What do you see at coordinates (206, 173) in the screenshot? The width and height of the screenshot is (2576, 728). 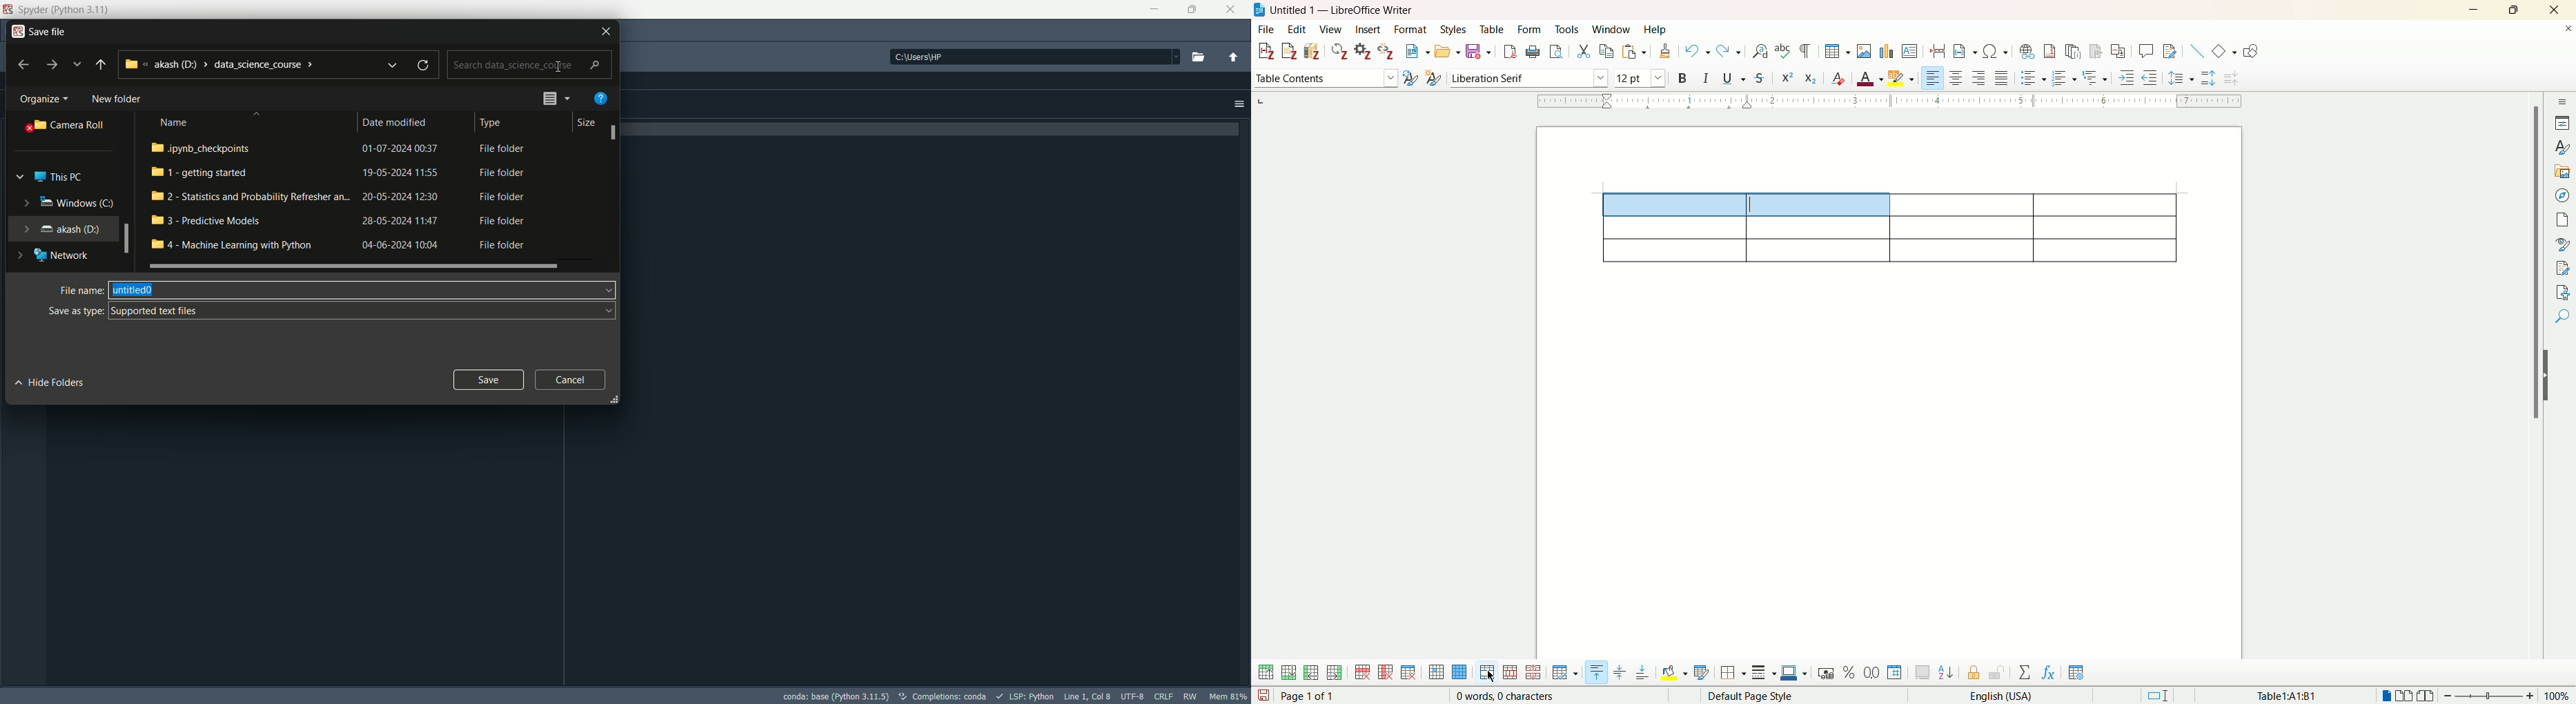 I see `WW 1 - getting started` at bounding box center [206, 173].